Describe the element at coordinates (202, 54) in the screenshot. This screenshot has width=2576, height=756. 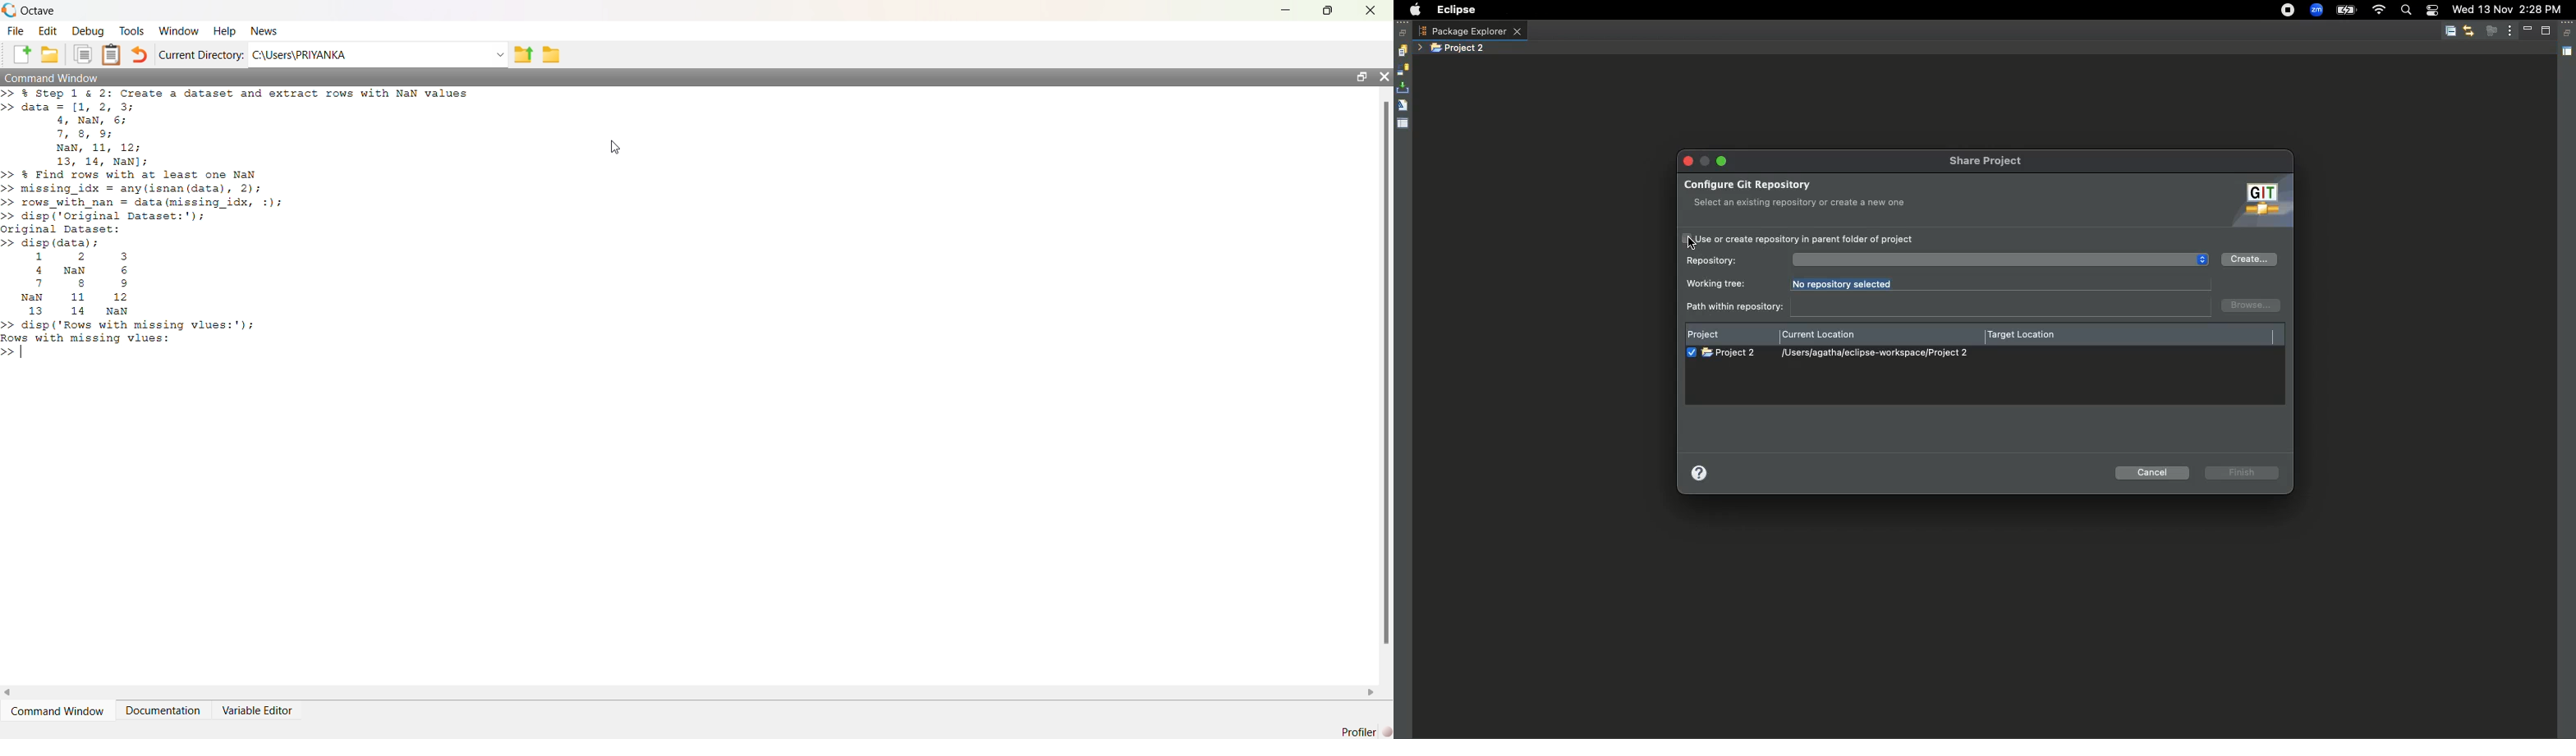
I see `Current Directory:` at that location.